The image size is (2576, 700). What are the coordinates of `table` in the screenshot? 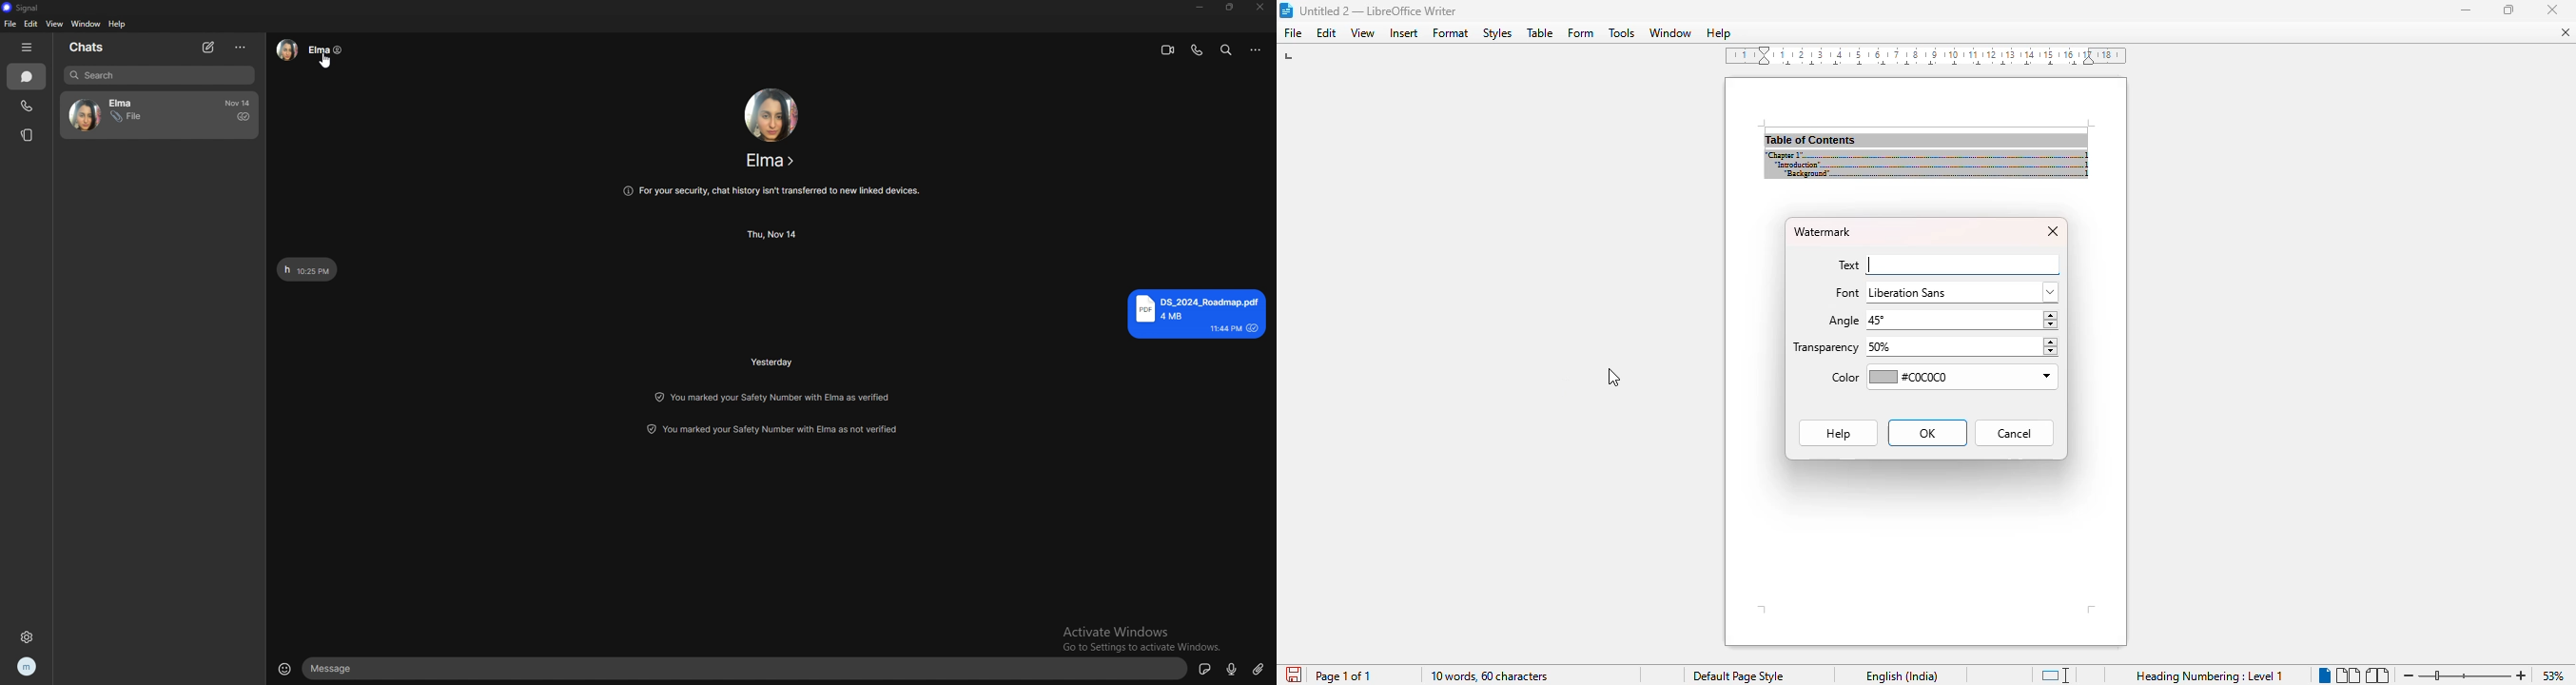 It's located at (1540, 32).